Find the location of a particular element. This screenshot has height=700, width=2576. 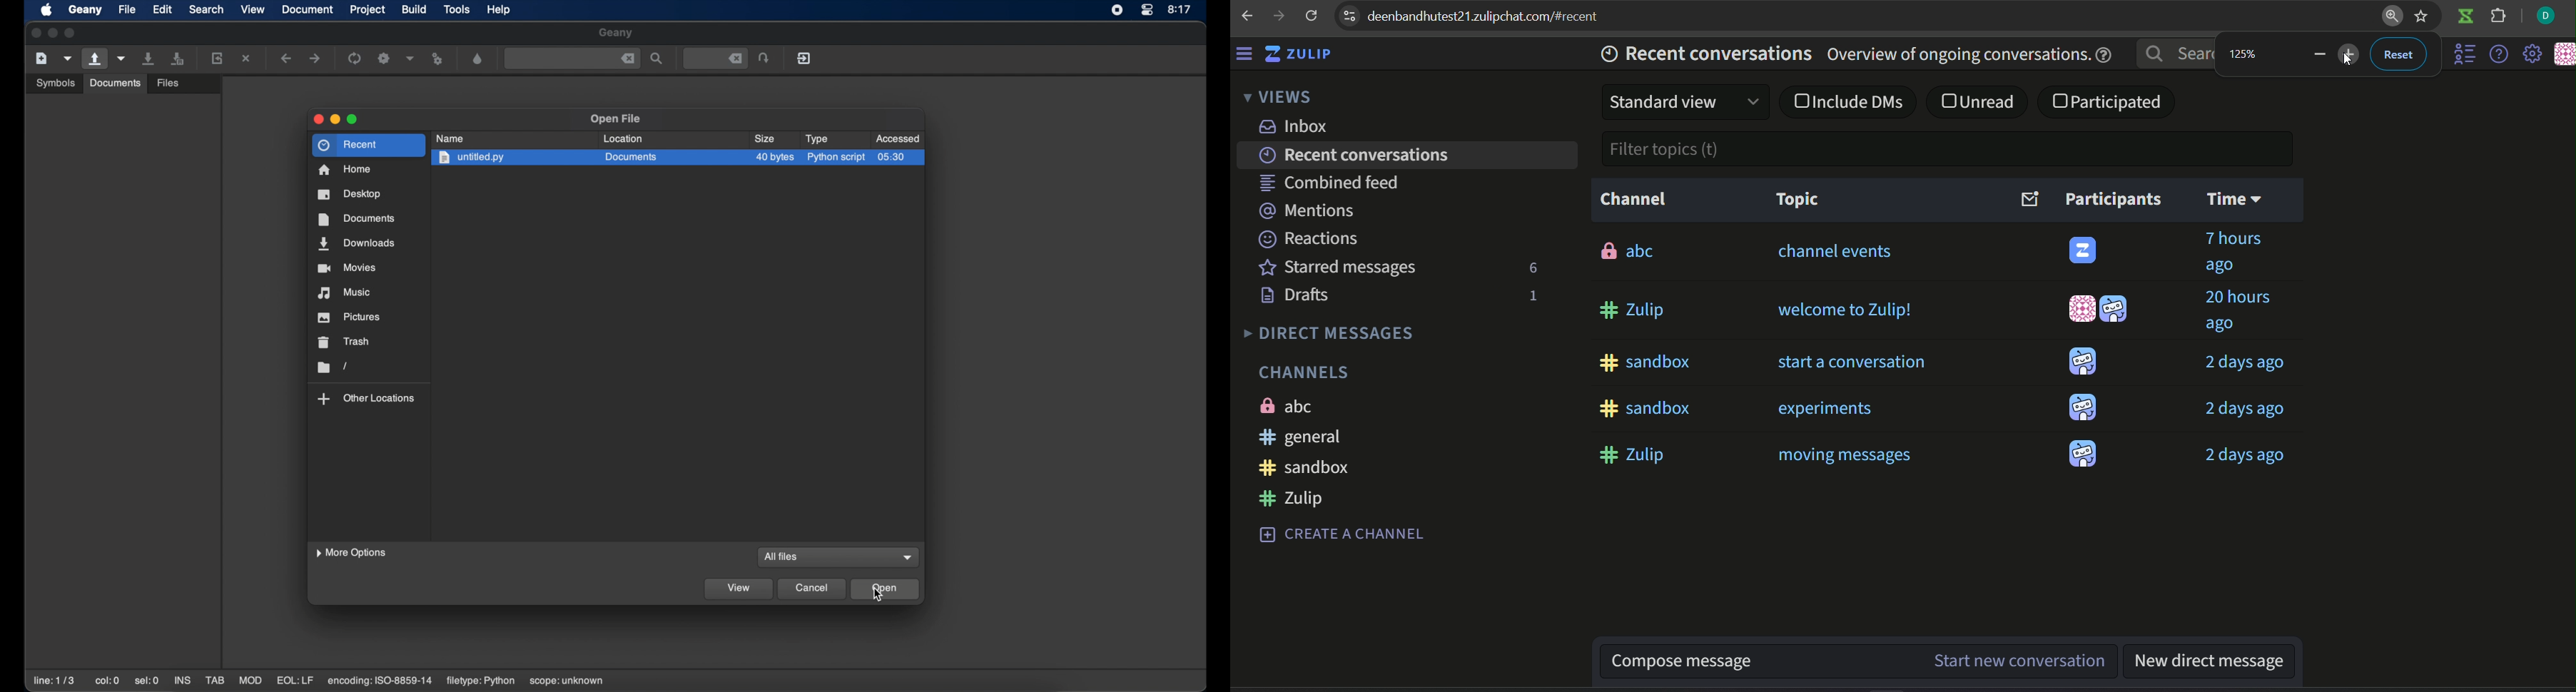

icon is located at coordinates (2085, 251).